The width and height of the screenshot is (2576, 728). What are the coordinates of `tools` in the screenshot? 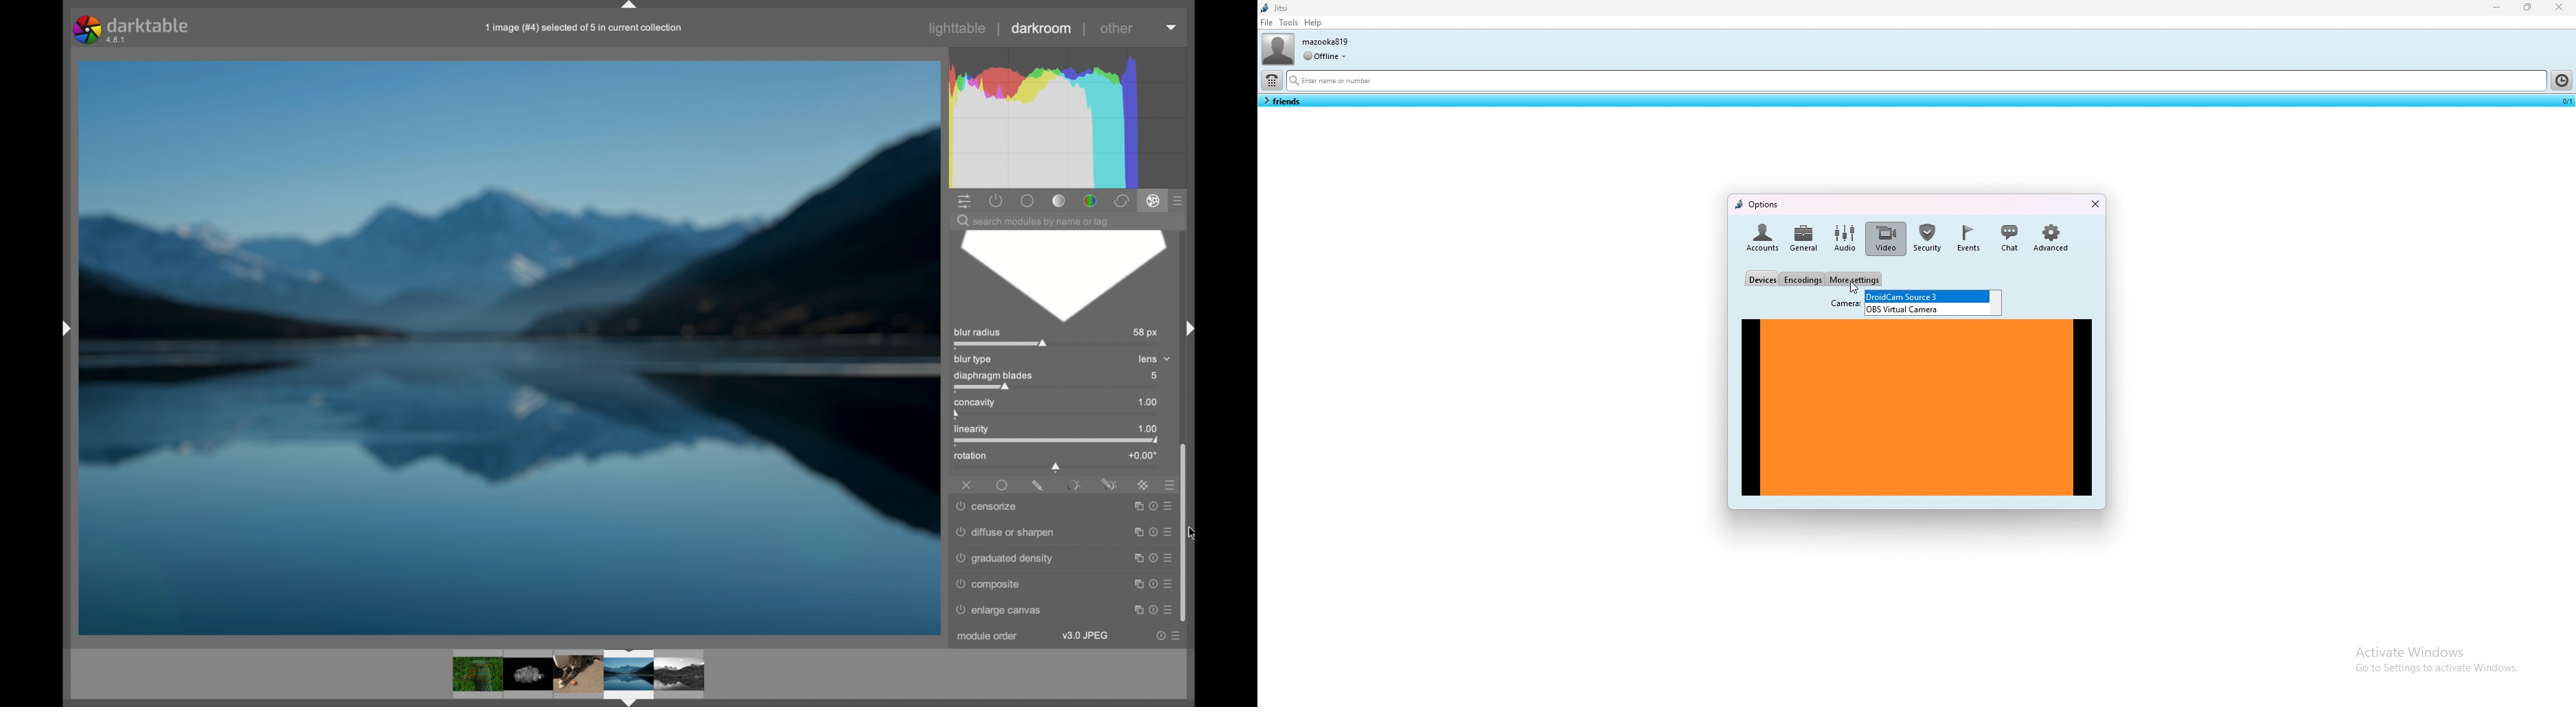 It's located at (1288, 22).